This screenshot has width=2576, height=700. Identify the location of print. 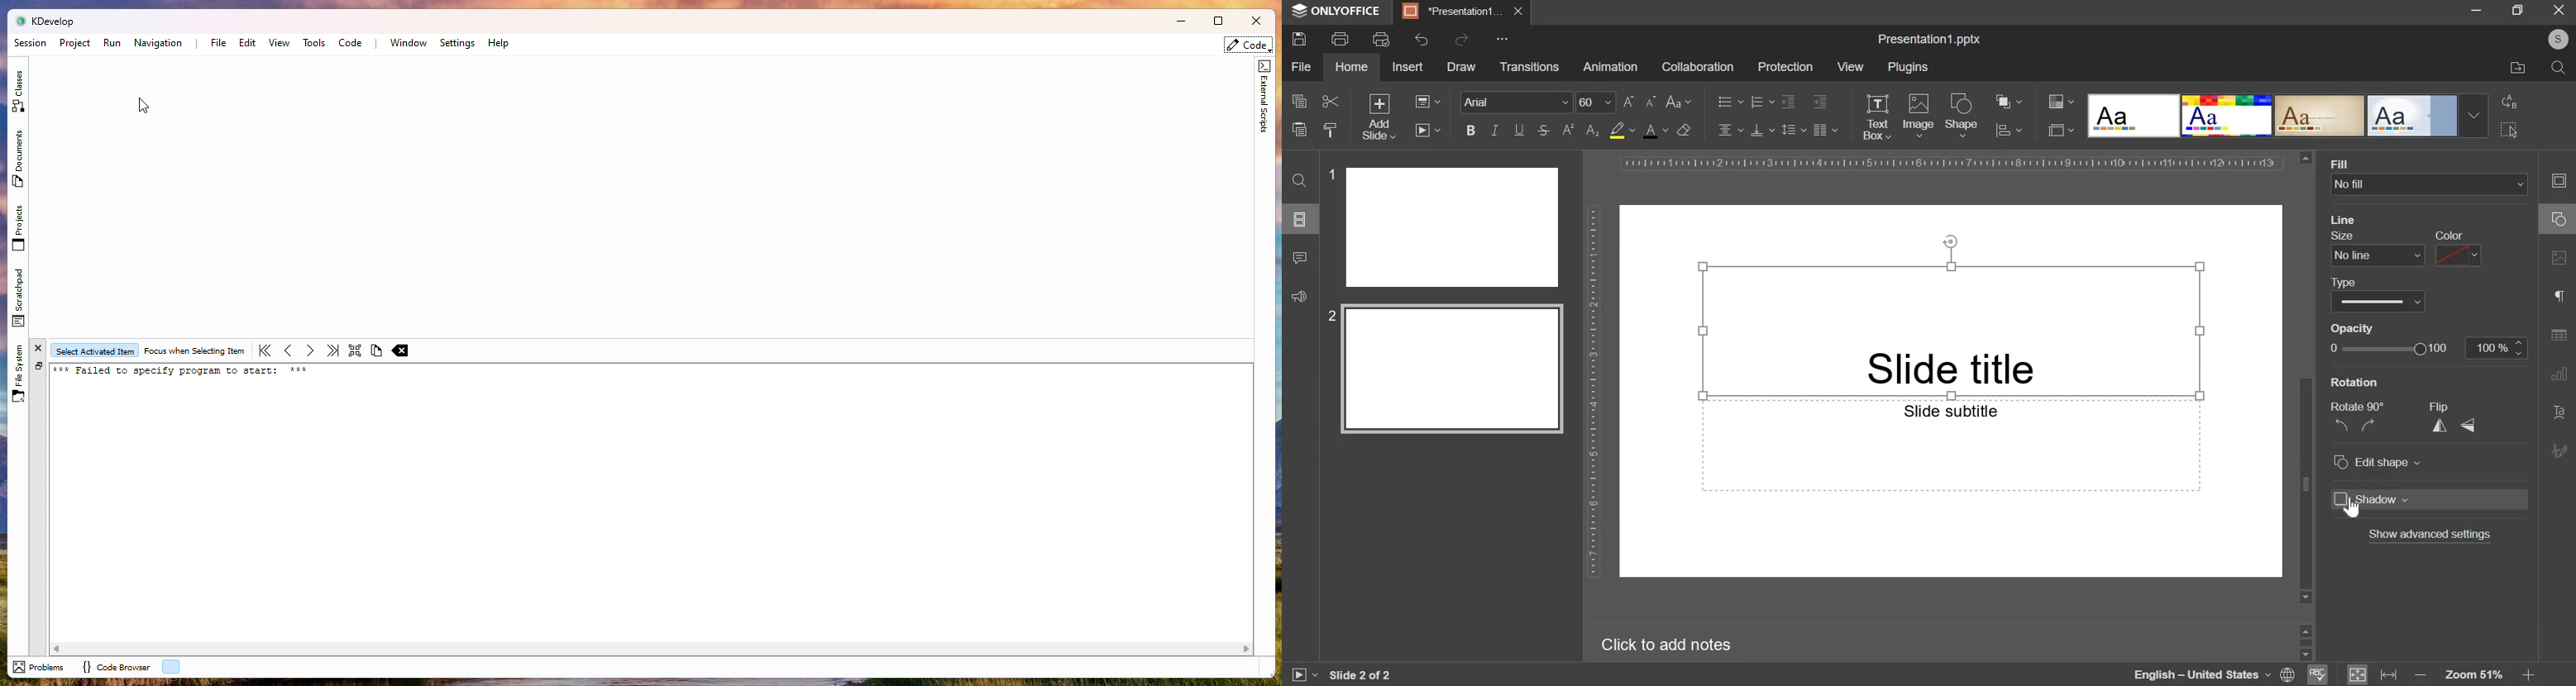
(1339, 37).